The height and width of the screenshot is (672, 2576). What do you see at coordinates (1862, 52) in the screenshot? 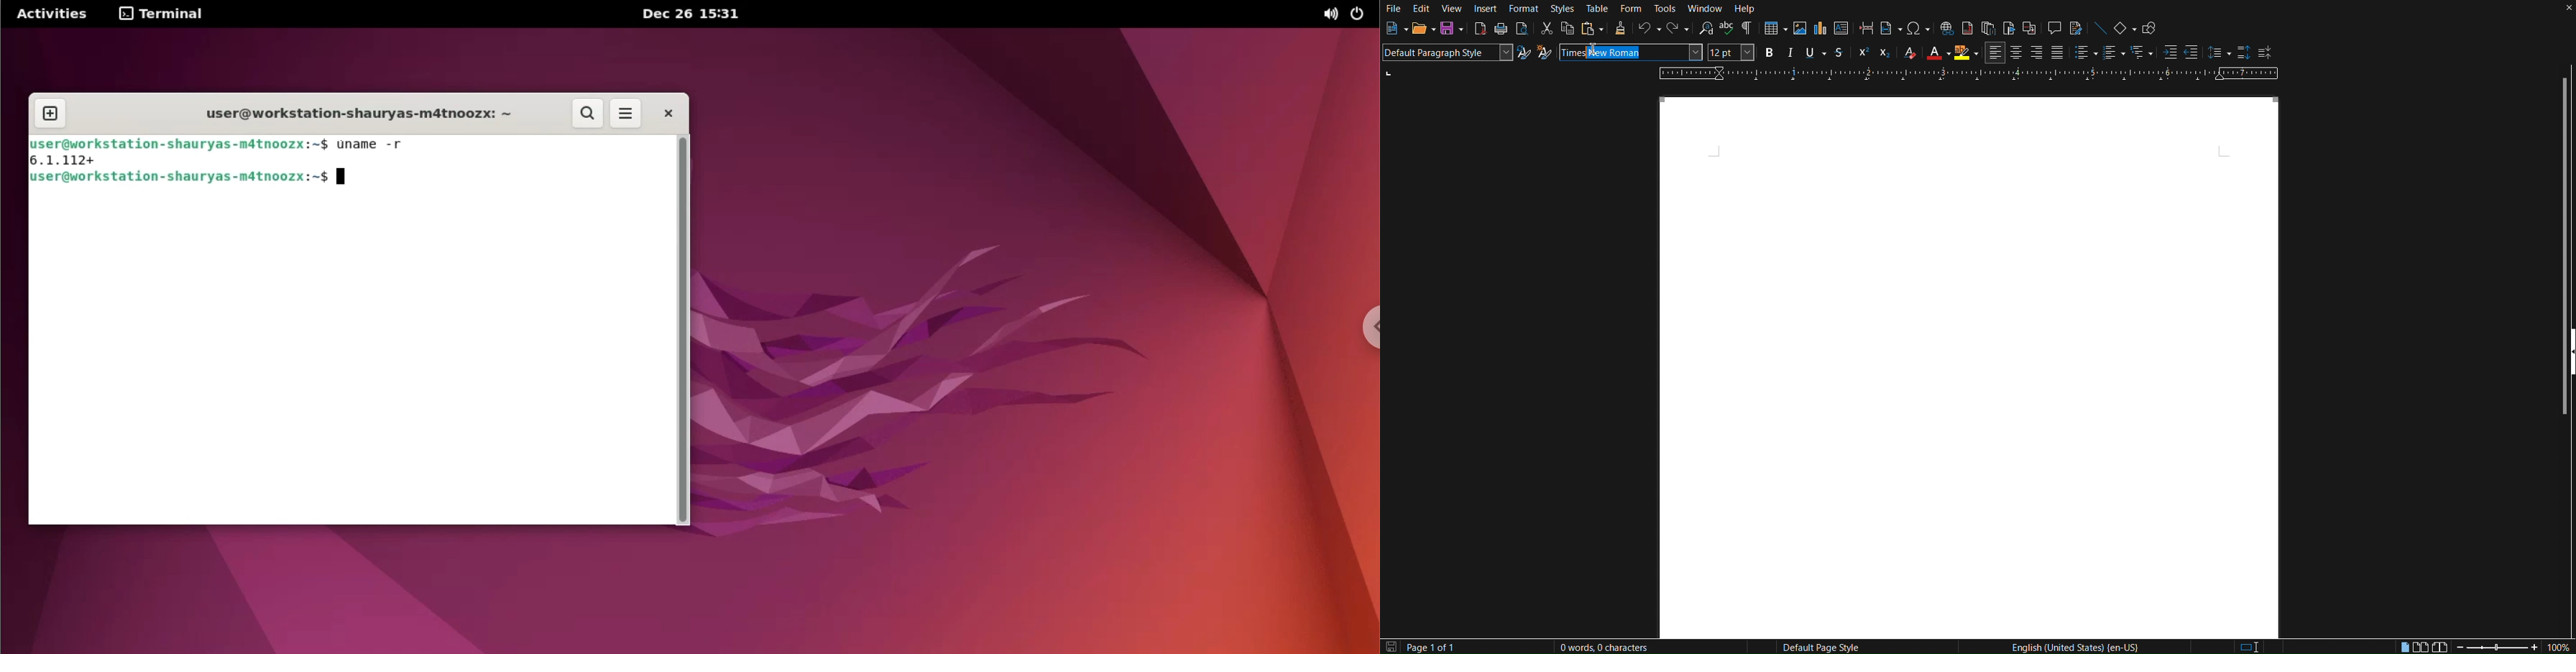
I see `Super Script` at bounding box center [1862, 52].